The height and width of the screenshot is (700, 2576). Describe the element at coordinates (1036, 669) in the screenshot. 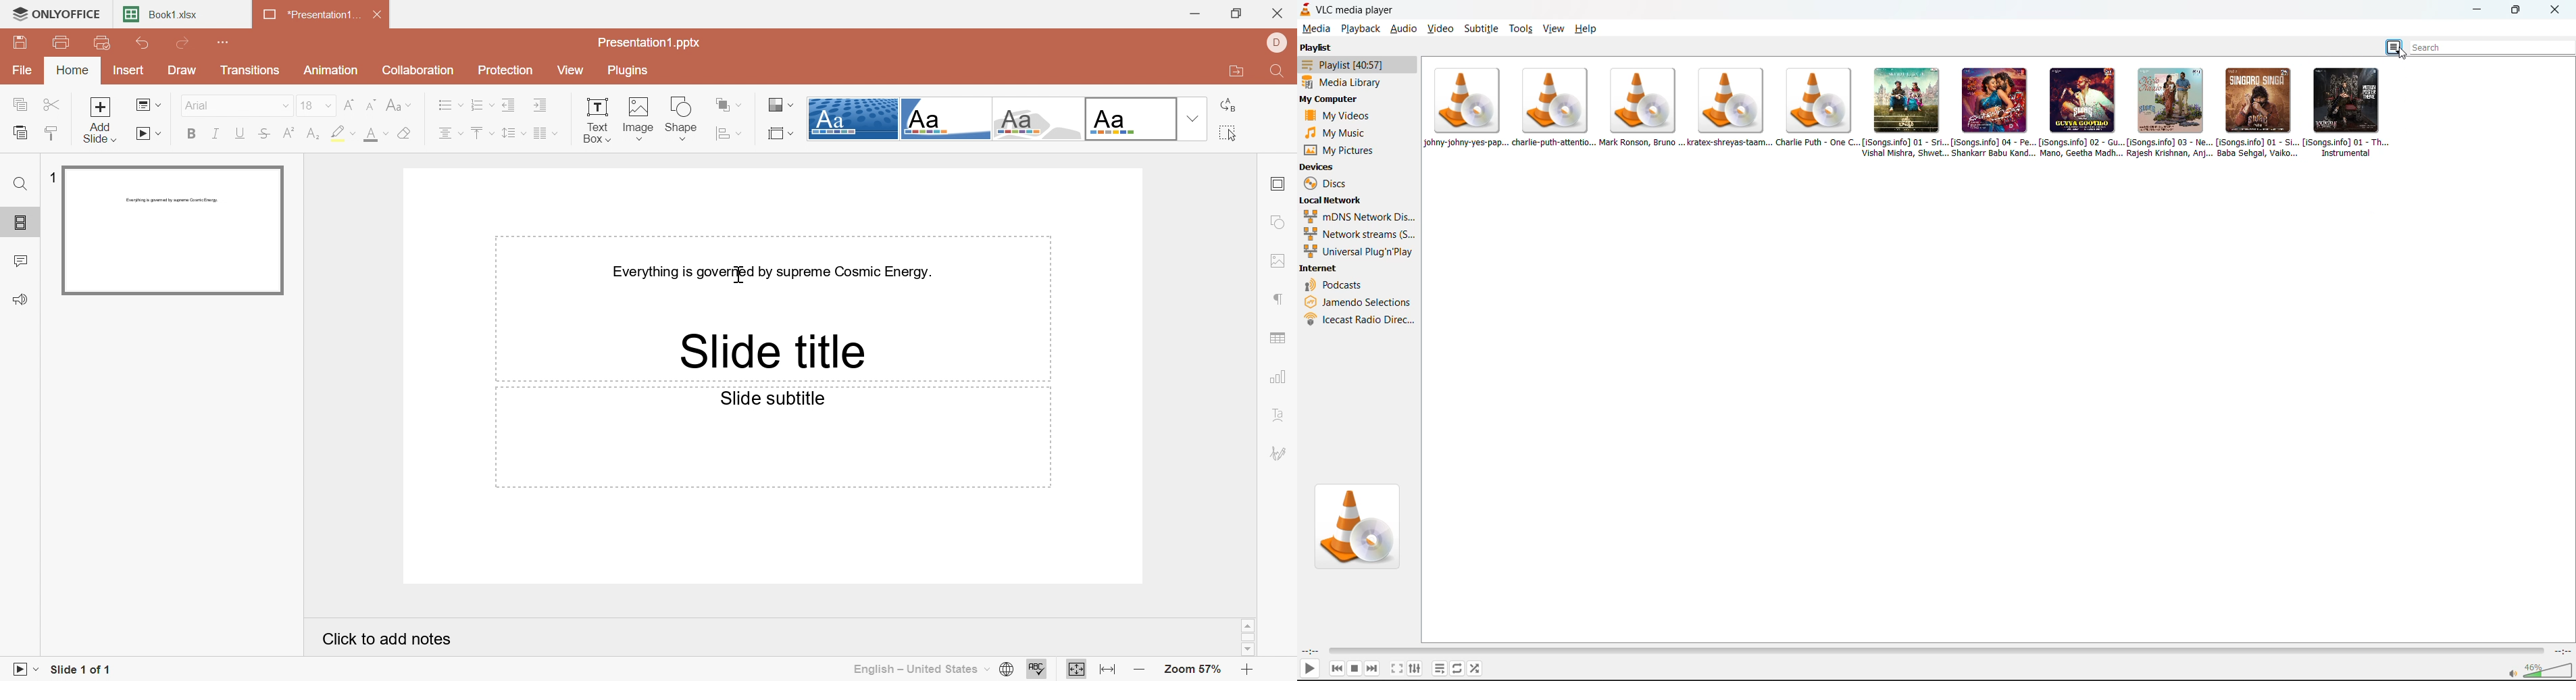

I see `Check Spelling` at that location.